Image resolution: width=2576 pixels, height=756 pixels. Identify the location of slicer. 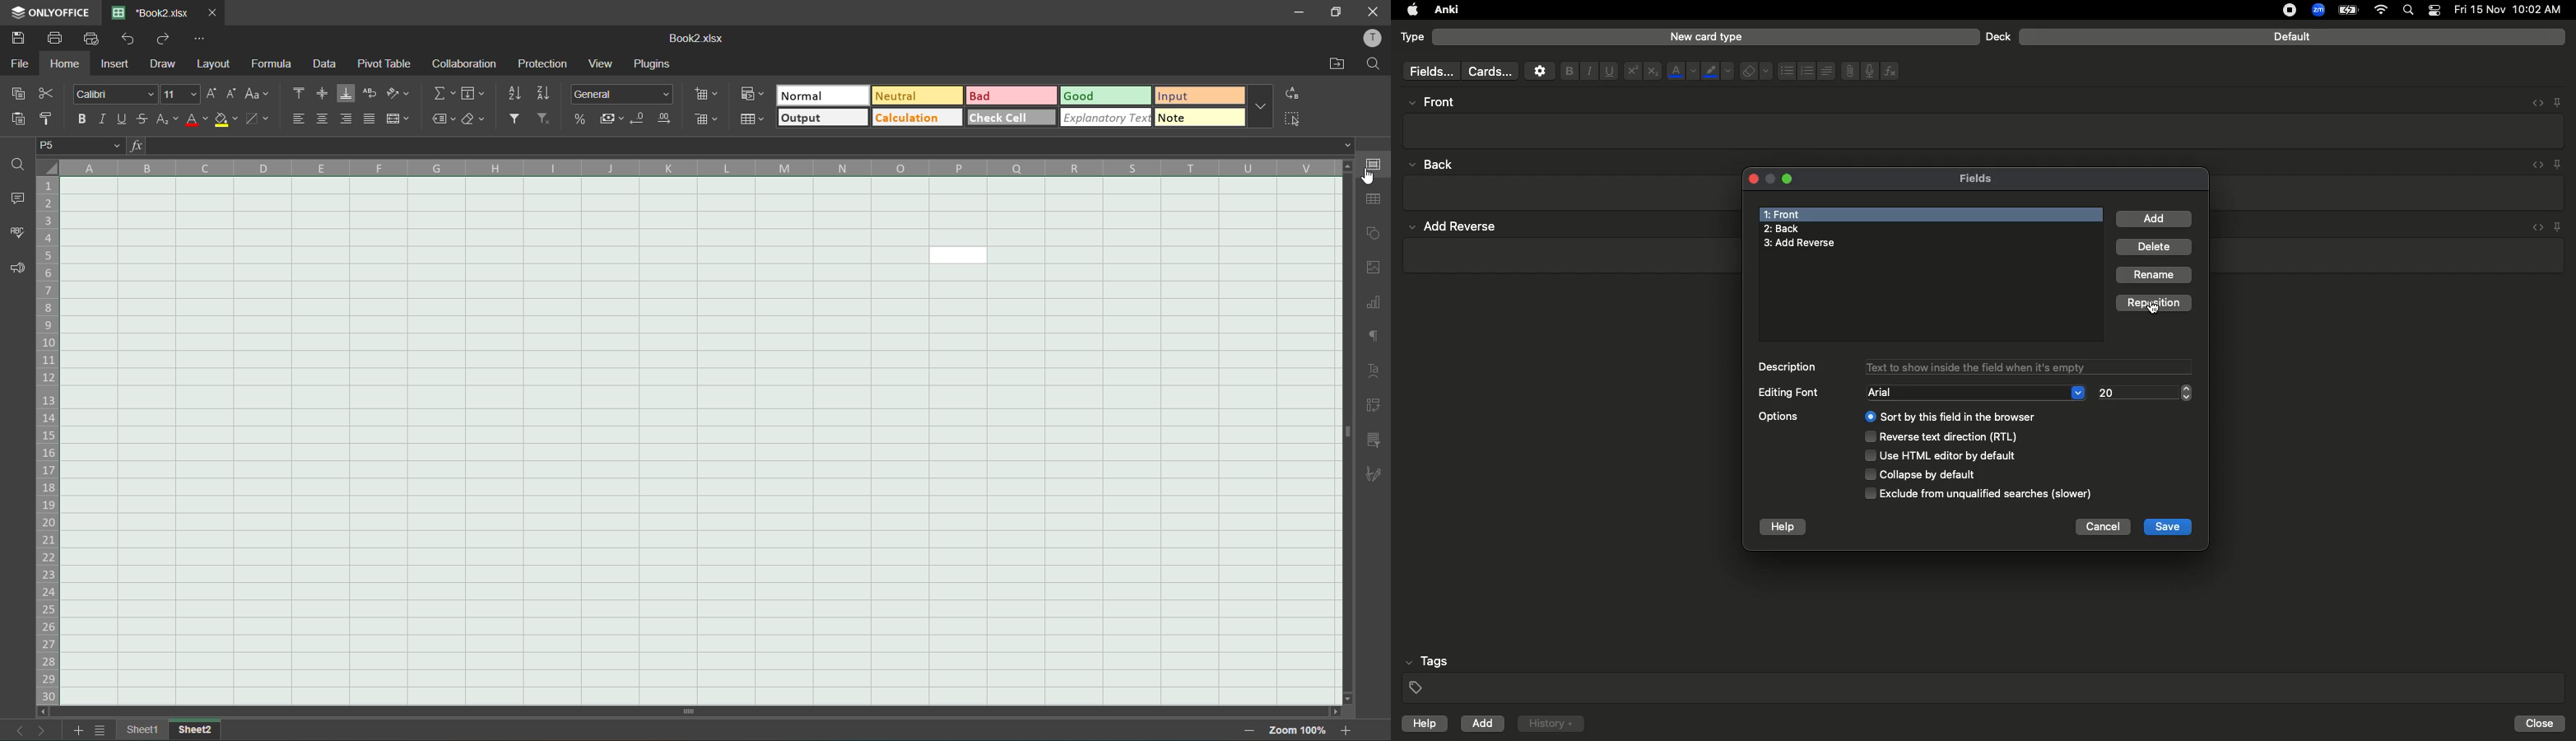
(1376, 442).